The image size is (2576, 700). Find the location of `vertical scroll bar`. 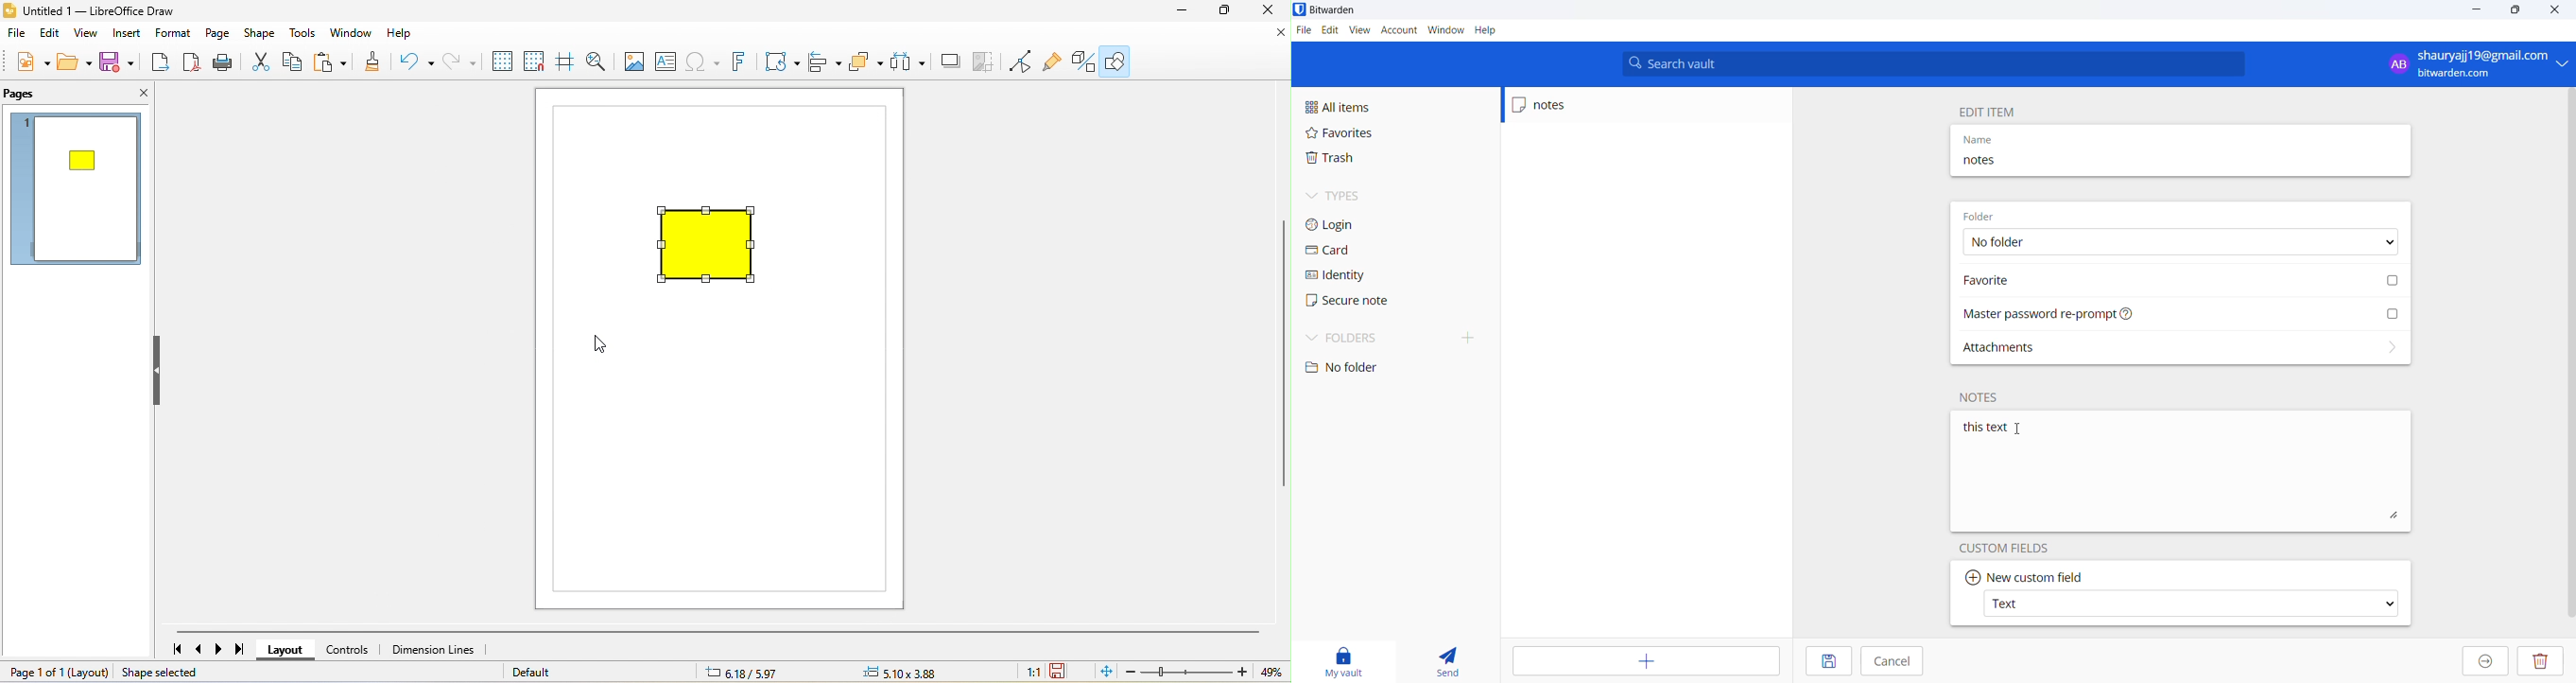

vertical scroll bar is located at coordinates (1283, 359).